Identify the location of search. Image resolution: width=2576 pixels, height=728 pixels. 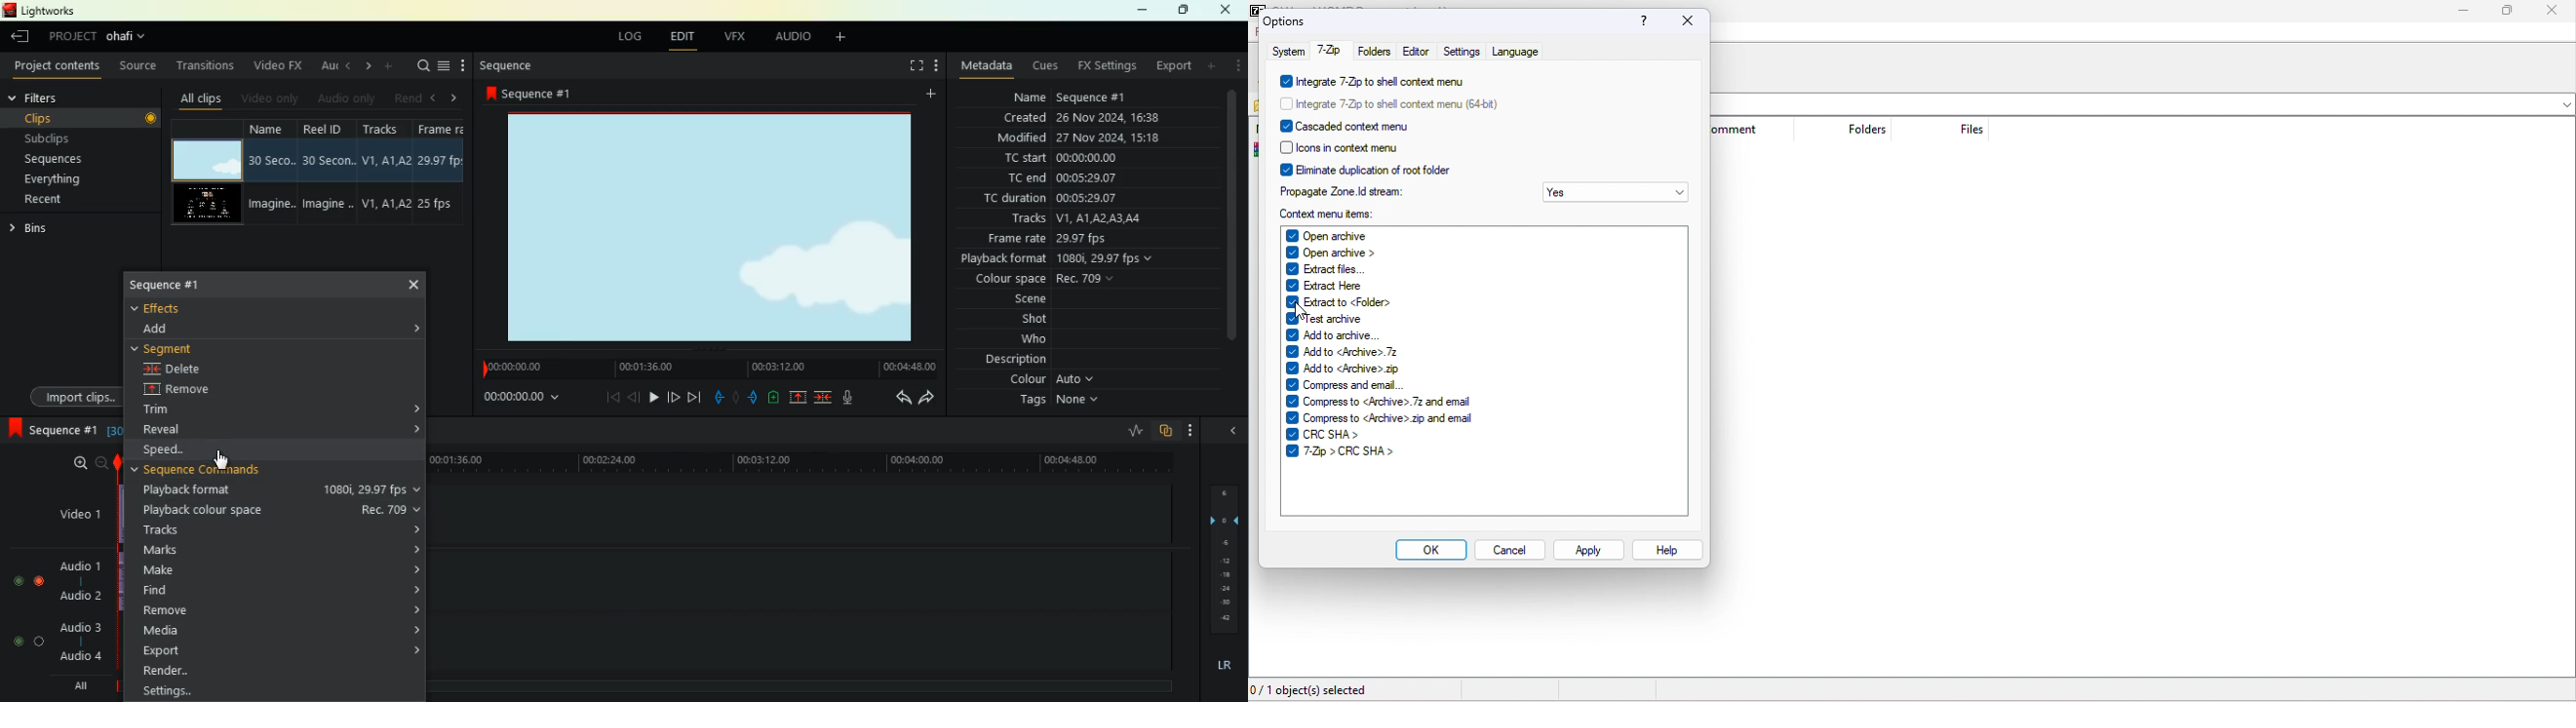
(420, 67).